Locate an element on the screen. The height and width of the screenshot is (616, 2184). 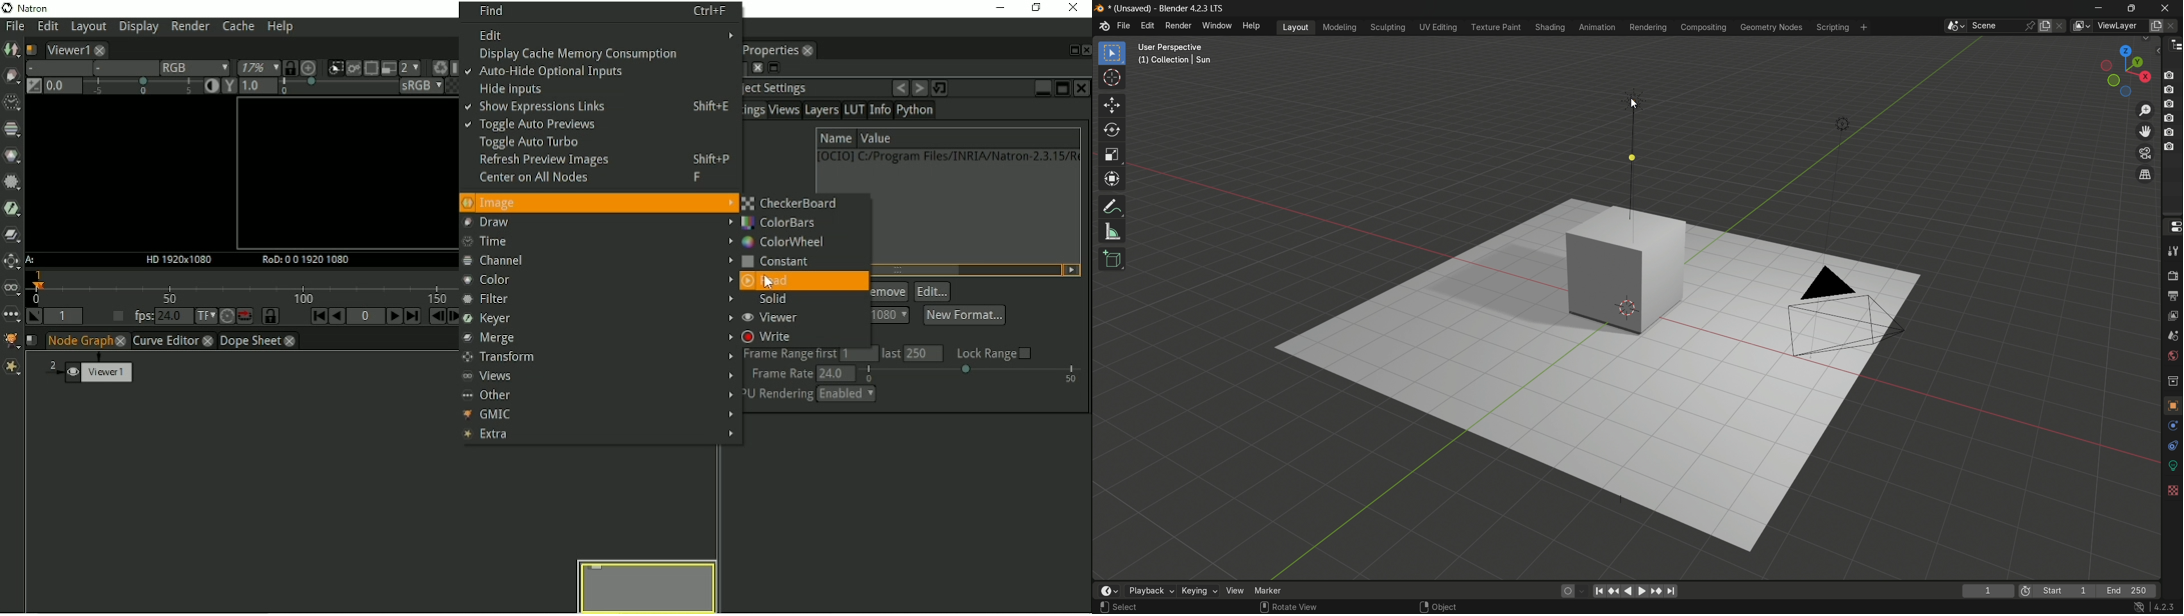
maximize or restore is located at coordinates (2131, 7).